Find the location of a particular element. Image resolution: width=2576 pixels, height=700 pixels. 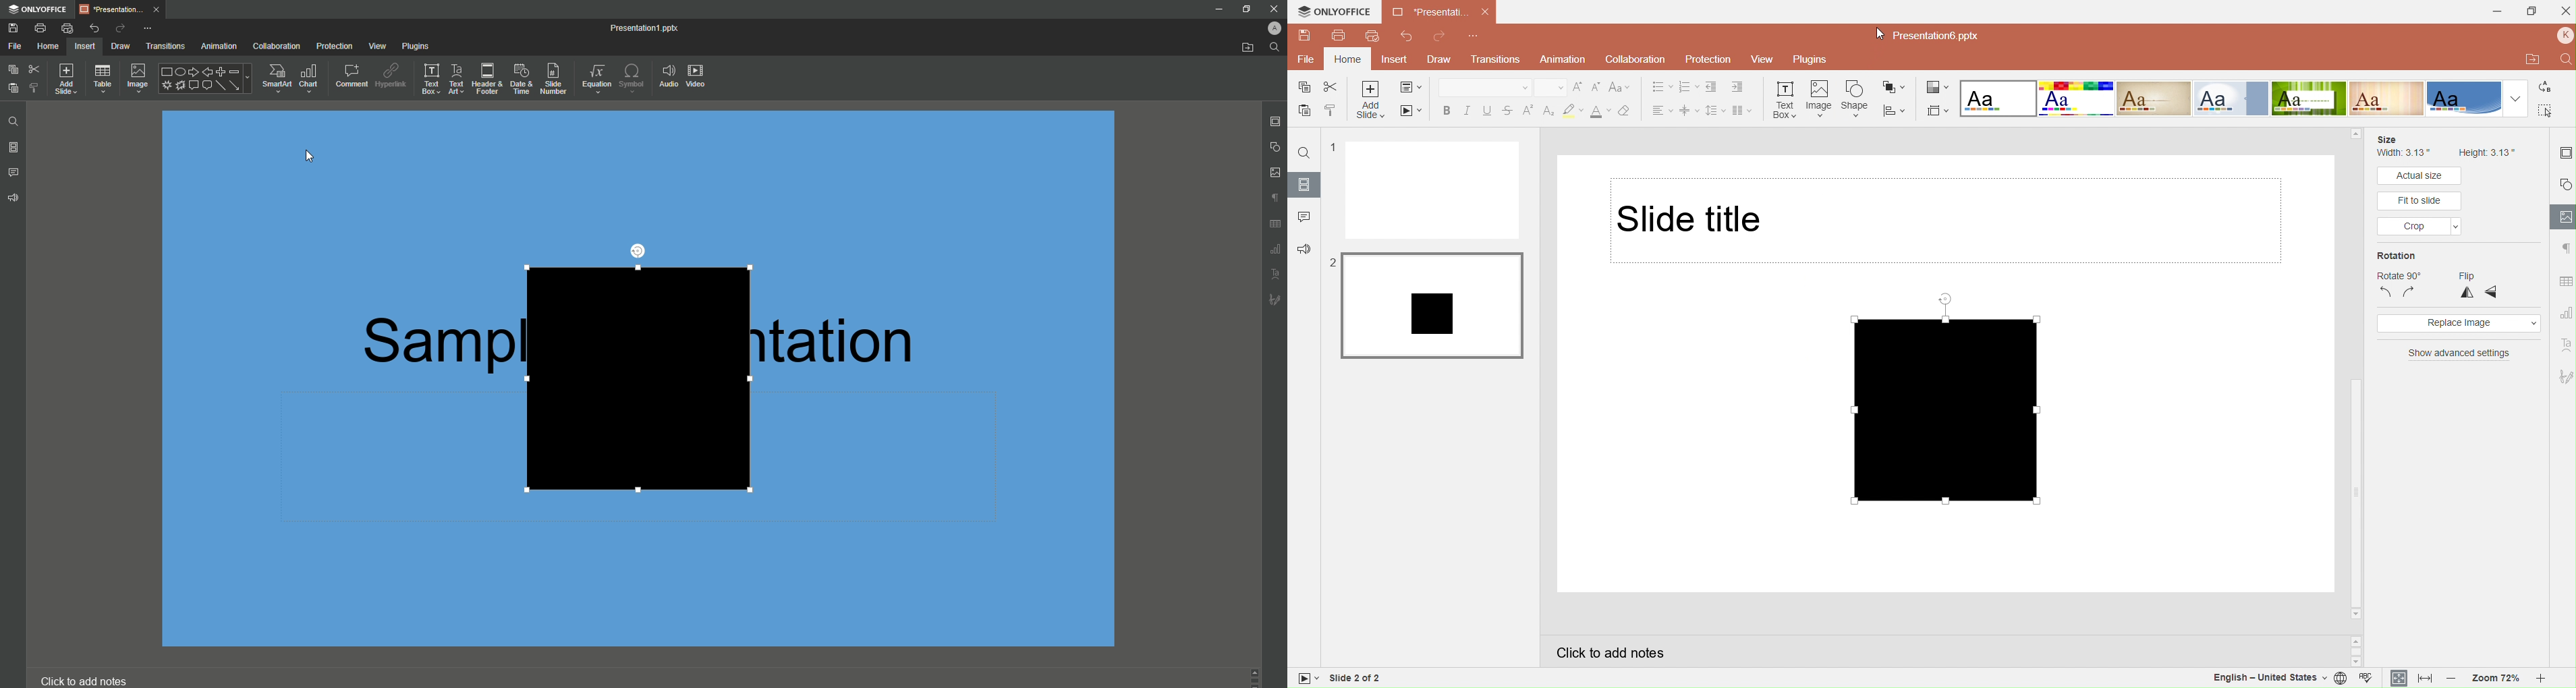

Equation is located at coordinates (593, 76).